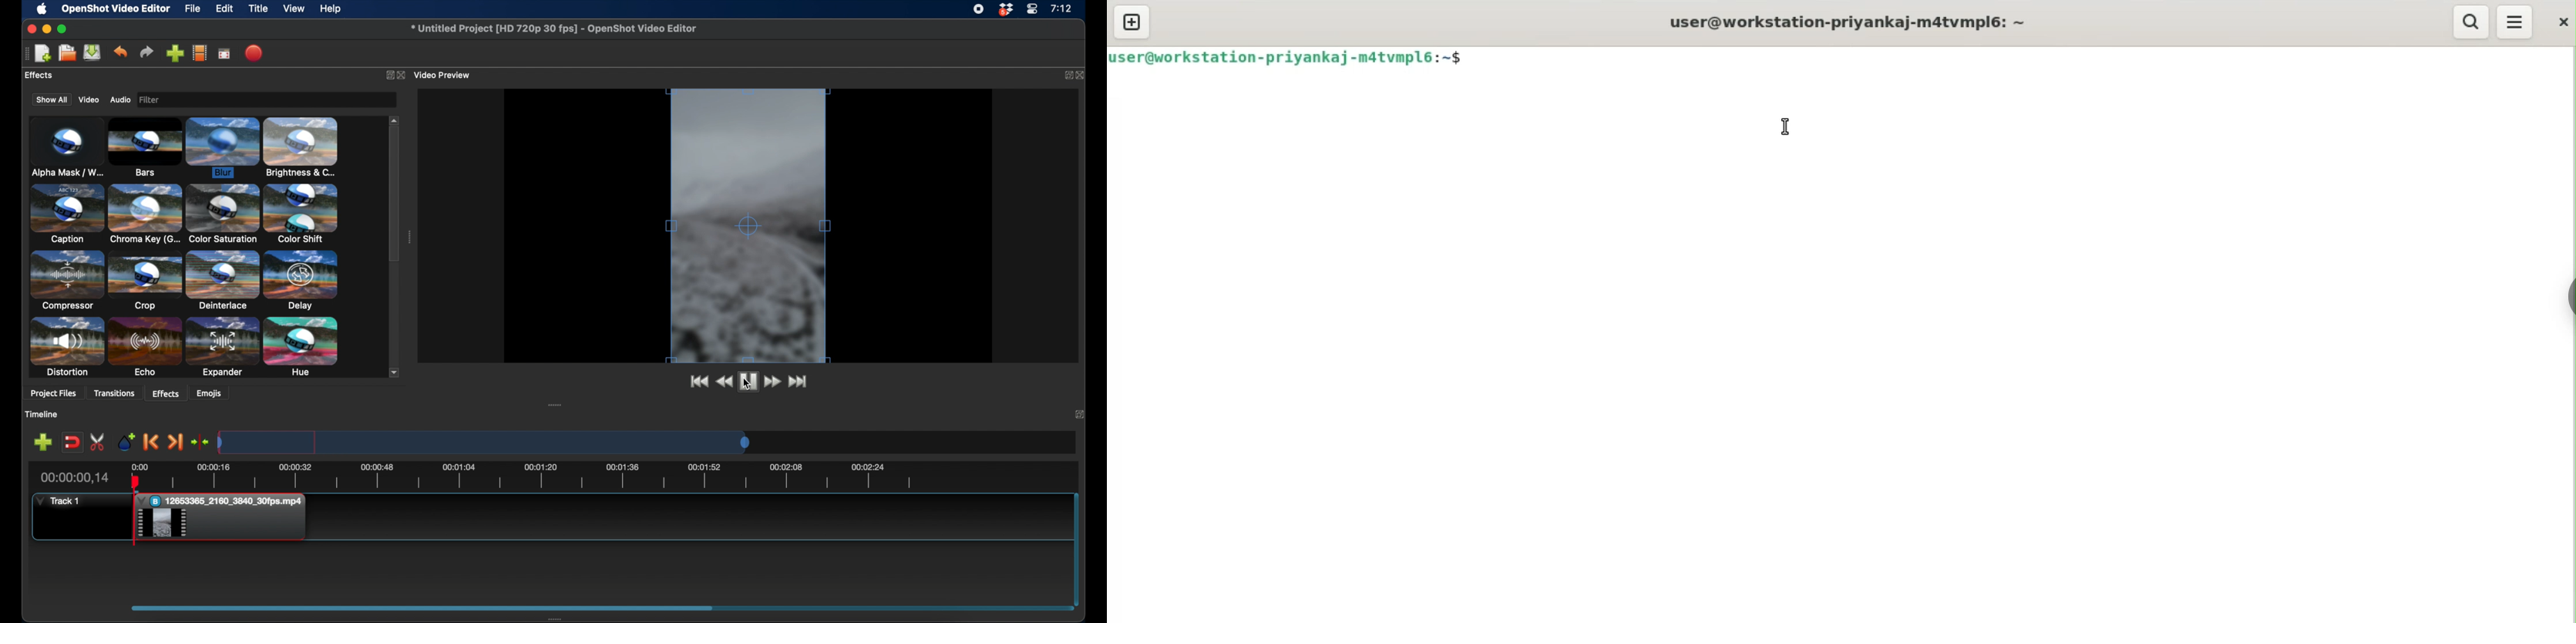  What do you see at coordinates (125, 441) in the screenshot?
I see `add marker` at bounding box center [125, 441].